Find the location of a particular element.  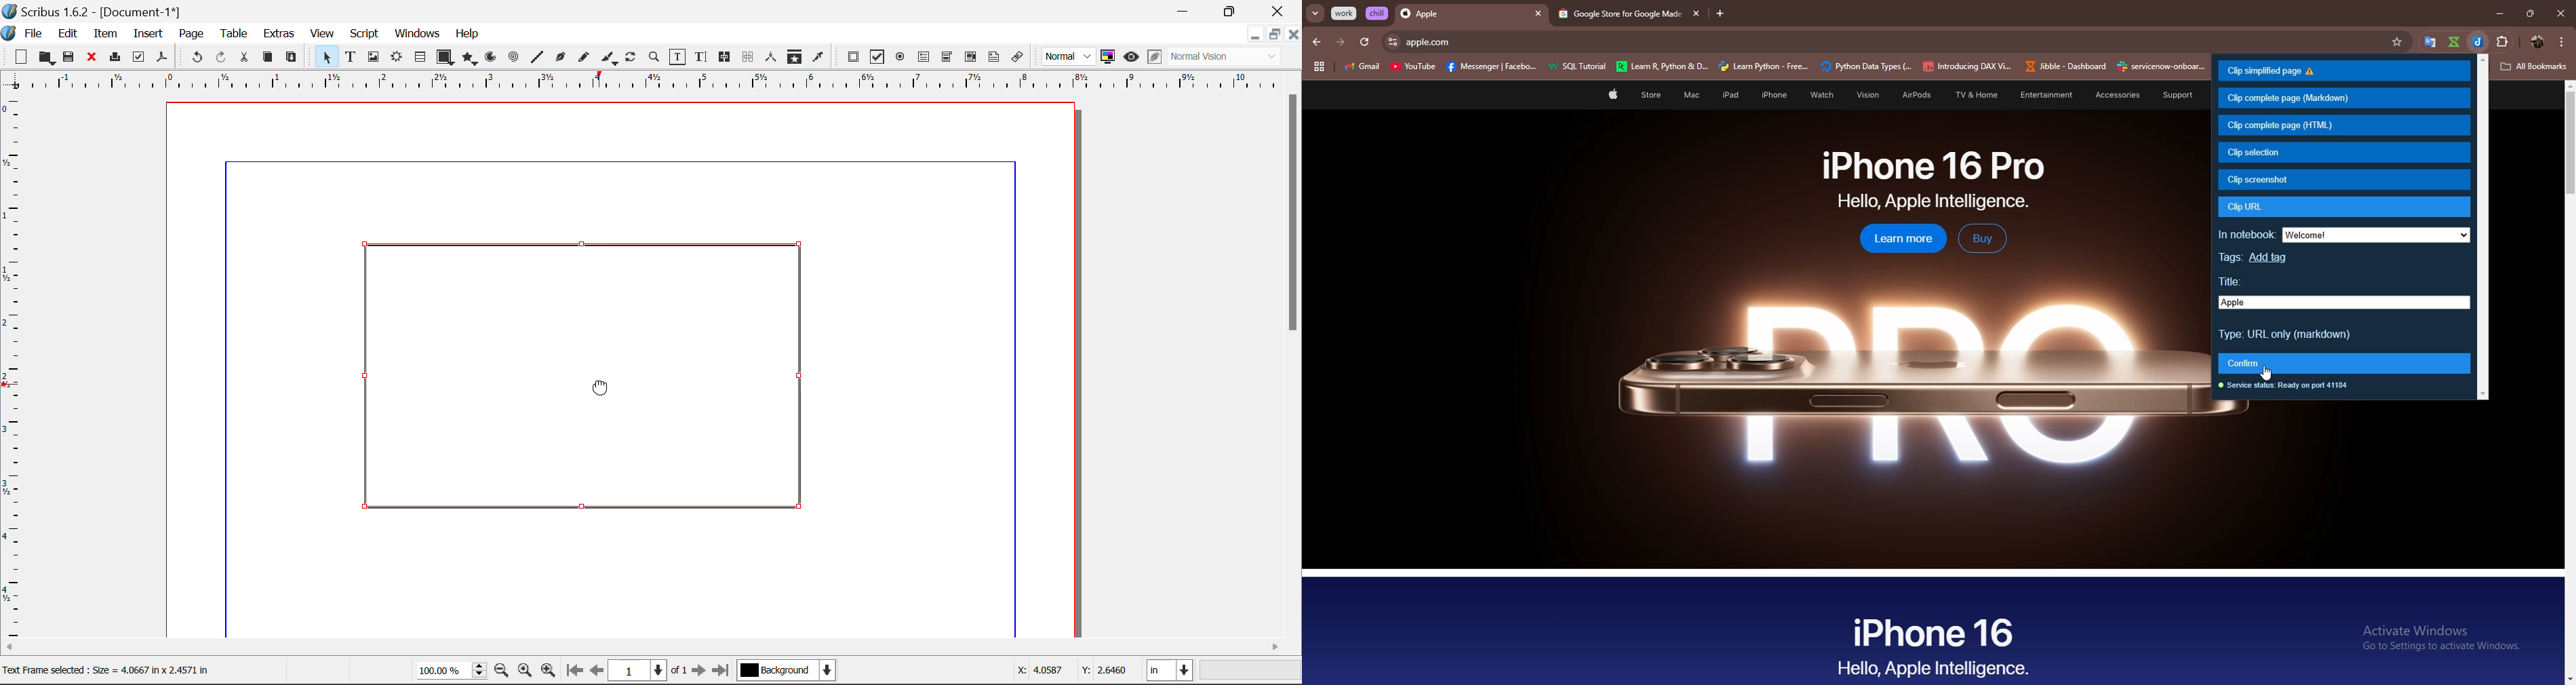

Text Frame Selected is located at coordinates (350, 56).